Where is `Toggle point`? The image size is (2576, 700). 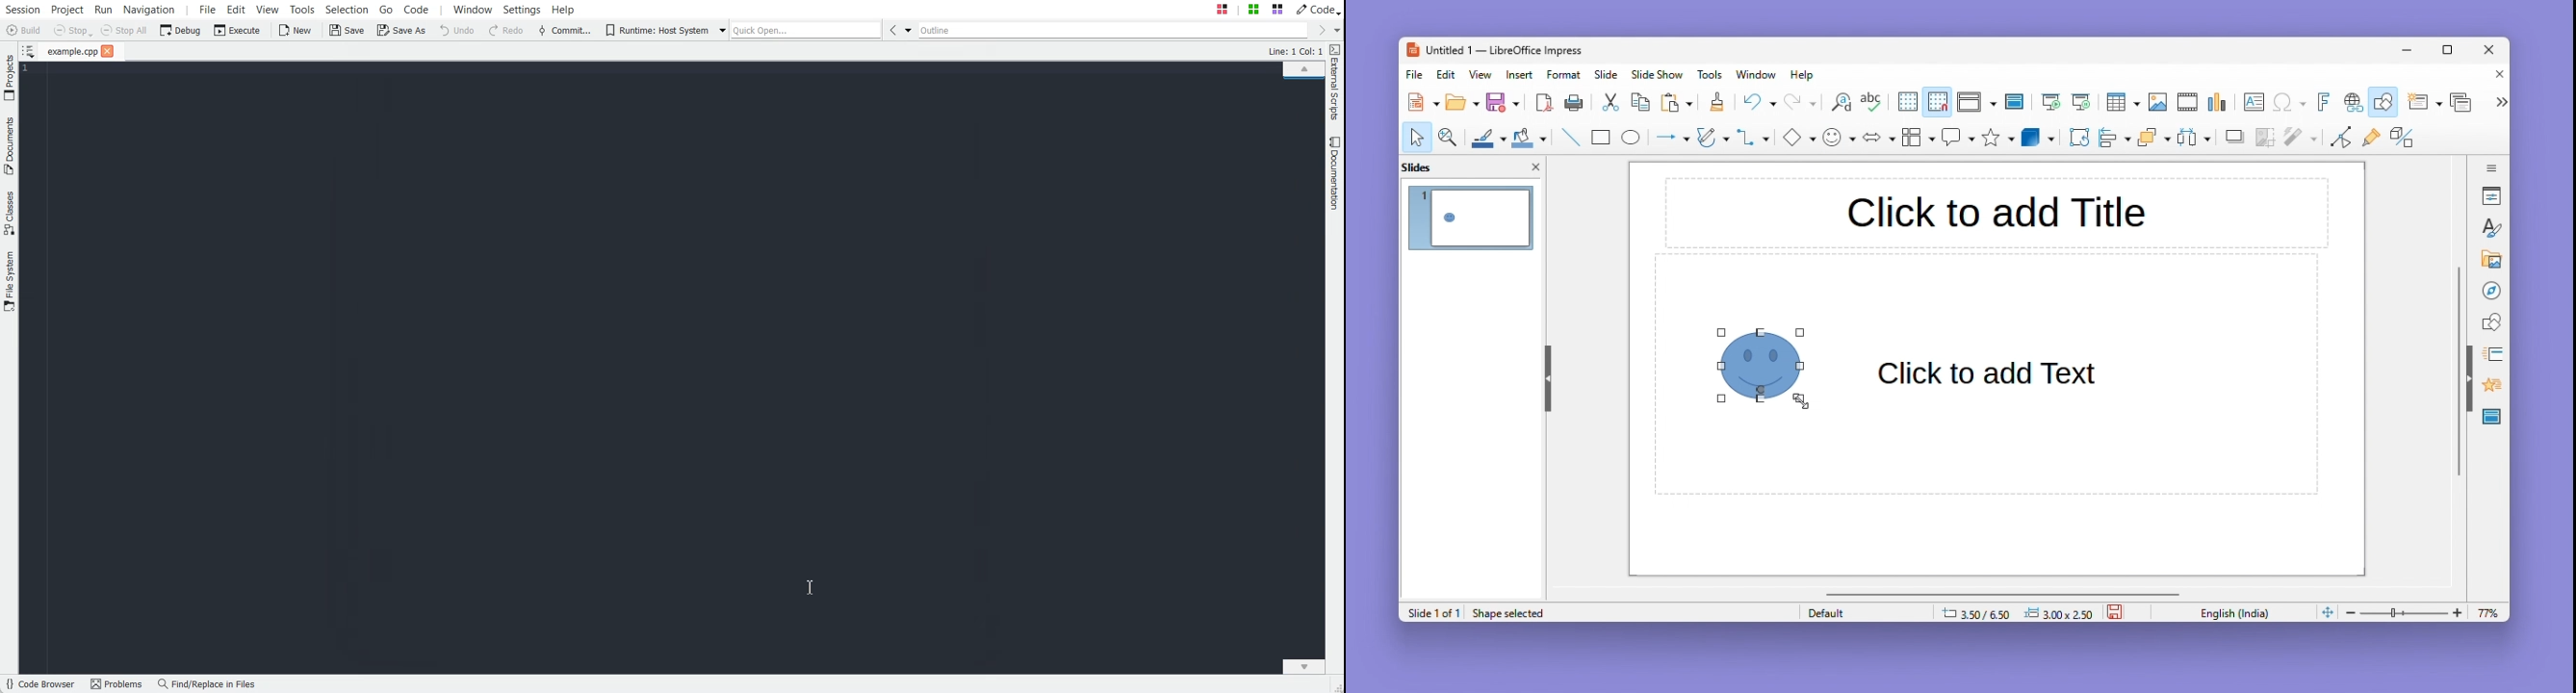 Toggle point is located at coordinates (2338, 141).